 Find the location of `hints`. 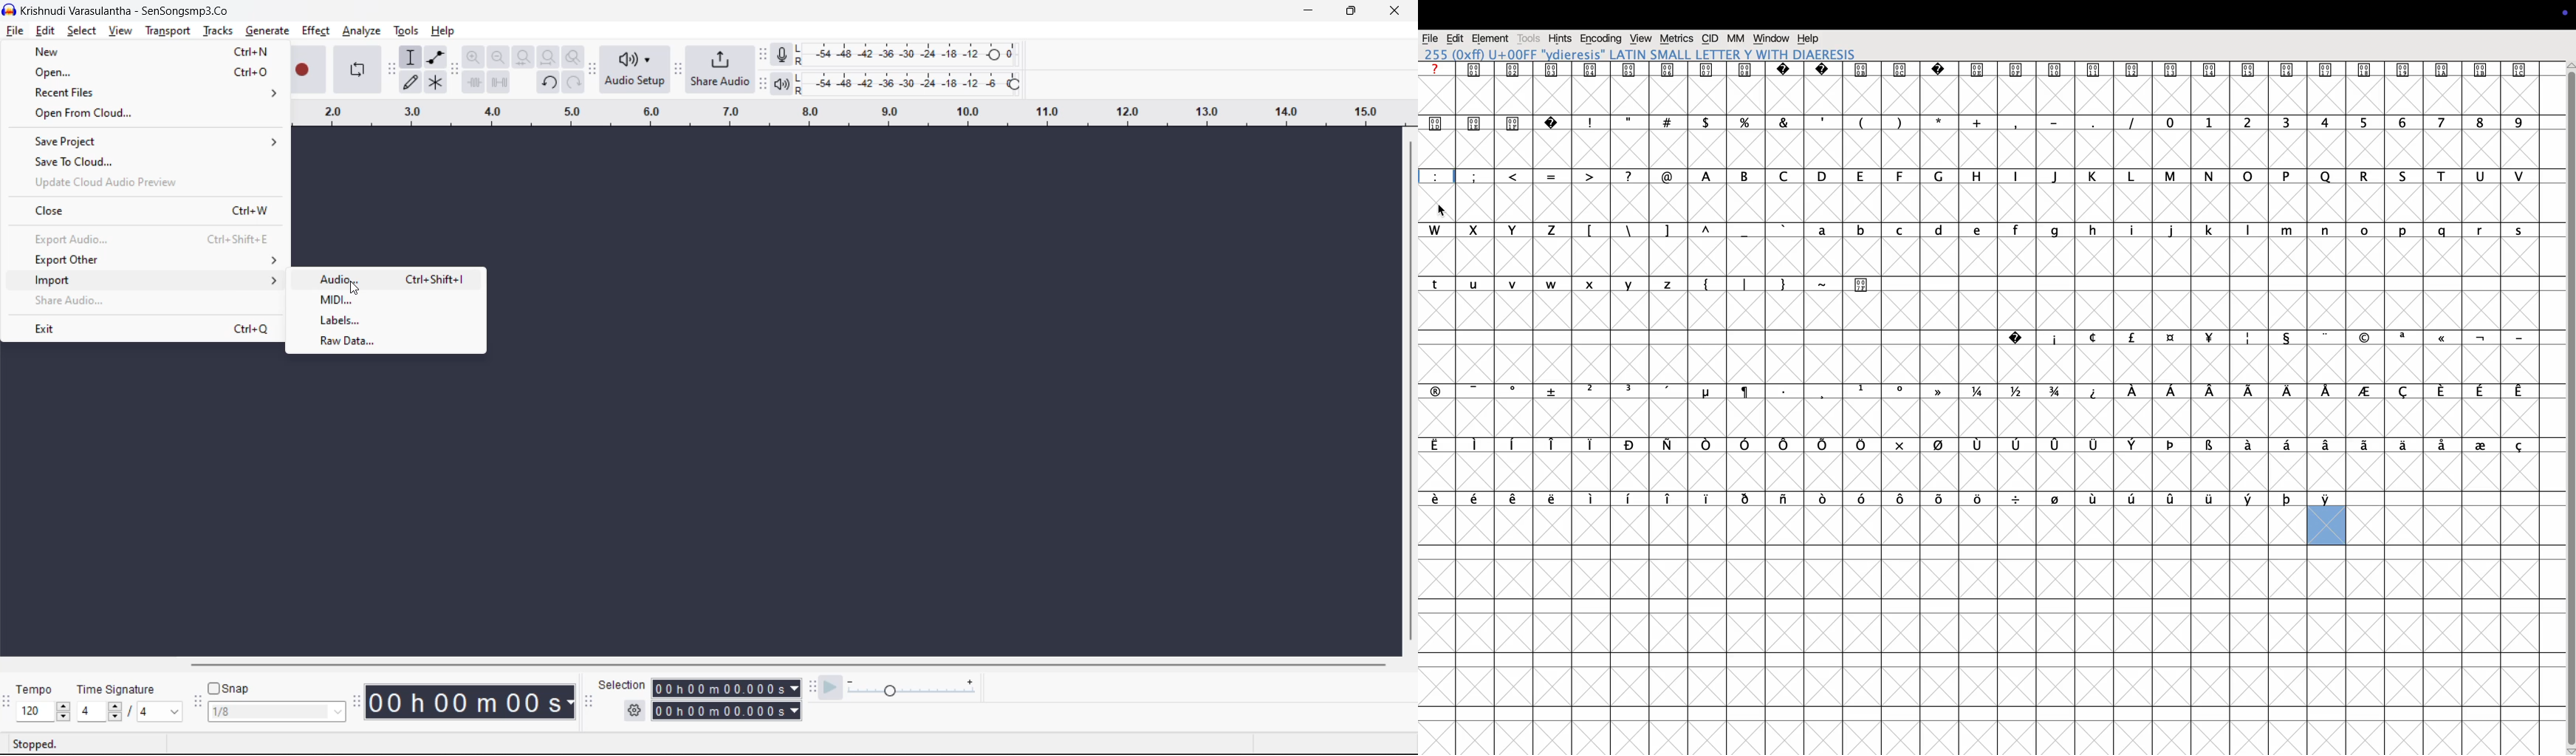

hints is located at coordinates (1560, 40).